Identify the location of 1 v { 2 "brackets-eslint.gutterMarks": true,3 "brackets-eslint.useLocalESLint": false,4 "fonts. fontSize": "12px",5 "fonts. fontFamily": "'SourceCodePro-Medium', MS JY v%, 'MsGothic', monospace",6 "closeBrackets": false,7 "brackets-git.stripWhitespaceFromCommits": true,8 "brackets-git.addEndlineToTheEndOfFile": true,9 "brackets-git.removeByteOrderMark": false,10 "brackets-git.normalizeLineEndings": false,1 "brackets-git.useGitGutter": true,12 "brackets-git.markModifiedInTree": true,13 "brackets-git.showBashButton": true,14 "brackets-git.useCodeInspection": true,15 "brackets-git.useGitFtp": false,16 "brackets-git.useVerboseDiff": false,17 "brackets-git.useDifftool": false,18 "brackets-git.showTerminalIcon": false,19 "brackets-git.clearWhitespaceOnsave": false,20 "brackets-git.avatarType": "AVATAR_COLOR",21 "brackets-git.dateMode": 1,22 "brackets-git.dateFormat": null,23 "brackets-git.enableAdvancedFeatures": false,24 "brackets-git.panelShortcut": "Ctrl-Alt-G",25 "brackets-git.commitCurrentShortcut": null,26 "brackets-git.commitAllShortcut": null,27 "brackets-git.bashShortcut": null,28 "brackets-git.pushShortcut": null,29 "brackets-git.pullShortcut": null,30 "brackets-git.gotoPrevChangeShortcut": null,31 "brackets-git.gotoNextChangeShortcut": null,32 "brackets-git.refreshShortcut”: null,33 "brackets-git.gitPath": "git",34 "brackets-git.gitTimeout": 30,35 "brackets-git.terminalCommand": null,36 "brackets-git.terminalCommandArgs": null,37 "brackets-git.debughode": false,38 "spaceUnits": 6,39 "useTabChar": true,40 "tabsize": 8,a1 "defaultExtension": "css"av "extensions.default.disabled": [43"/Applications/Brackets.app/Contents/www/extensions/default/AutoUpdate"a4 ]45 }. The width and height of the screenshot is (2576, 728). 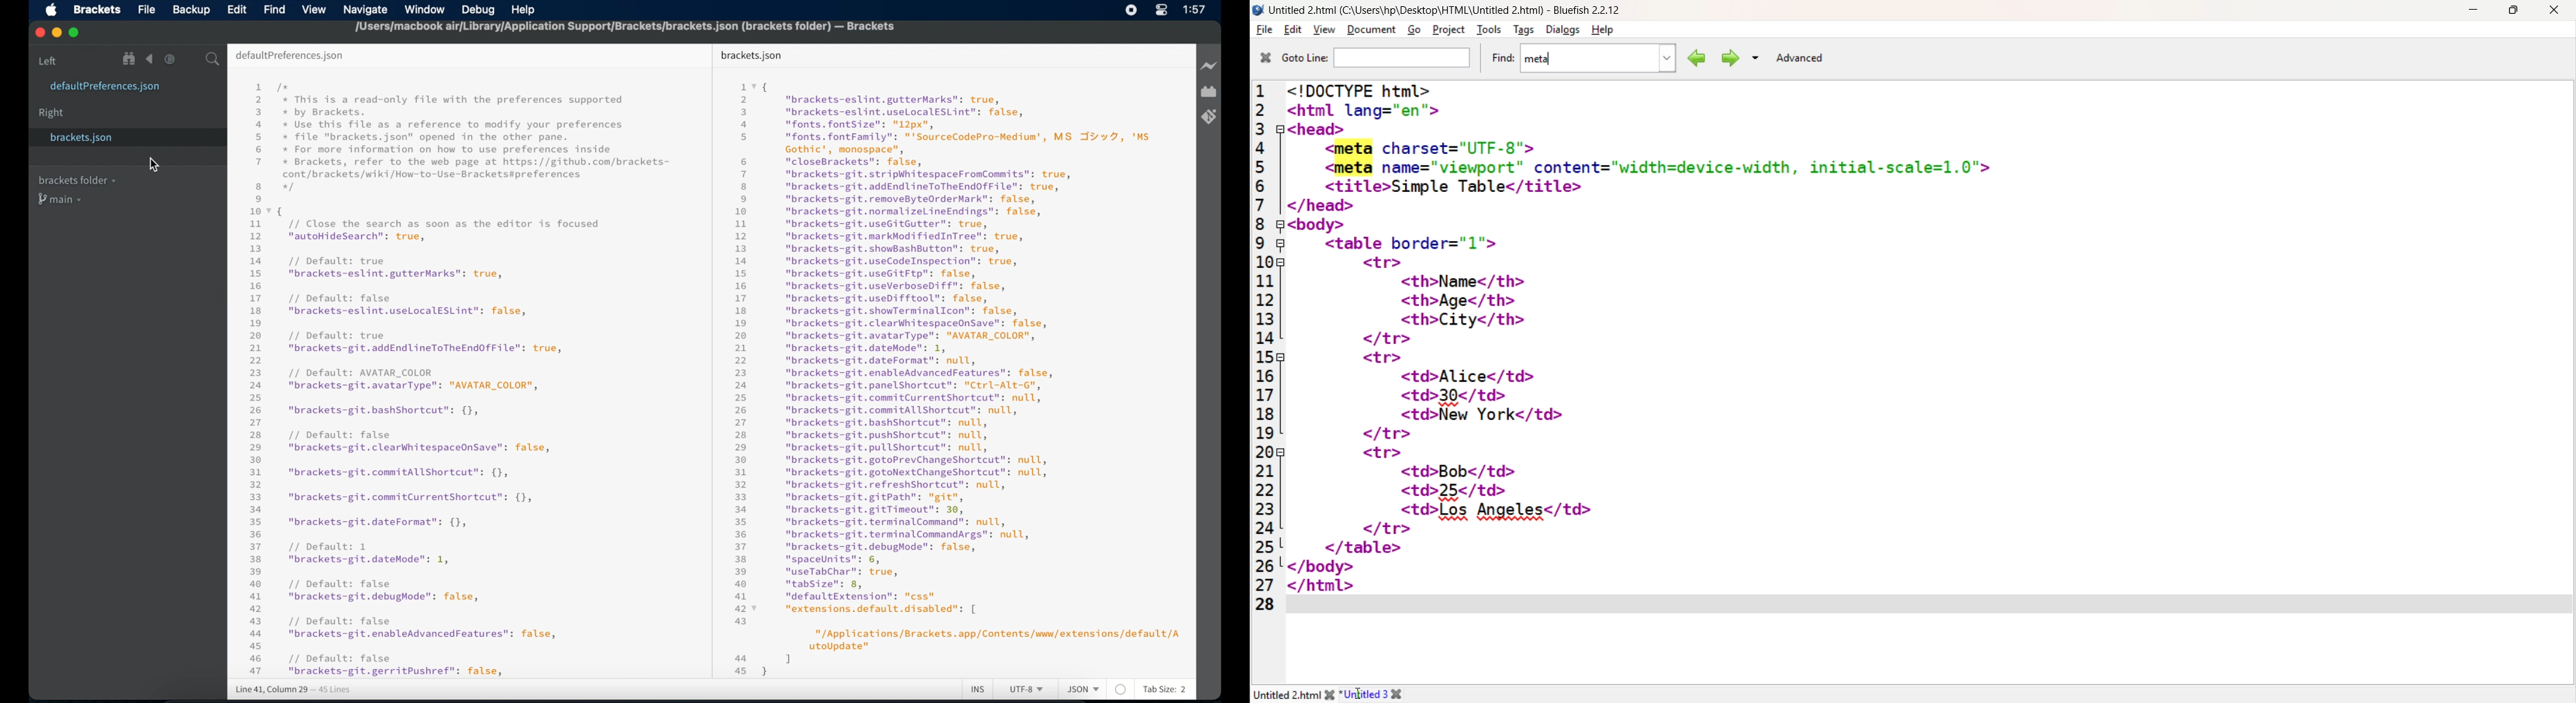
(958, 379).